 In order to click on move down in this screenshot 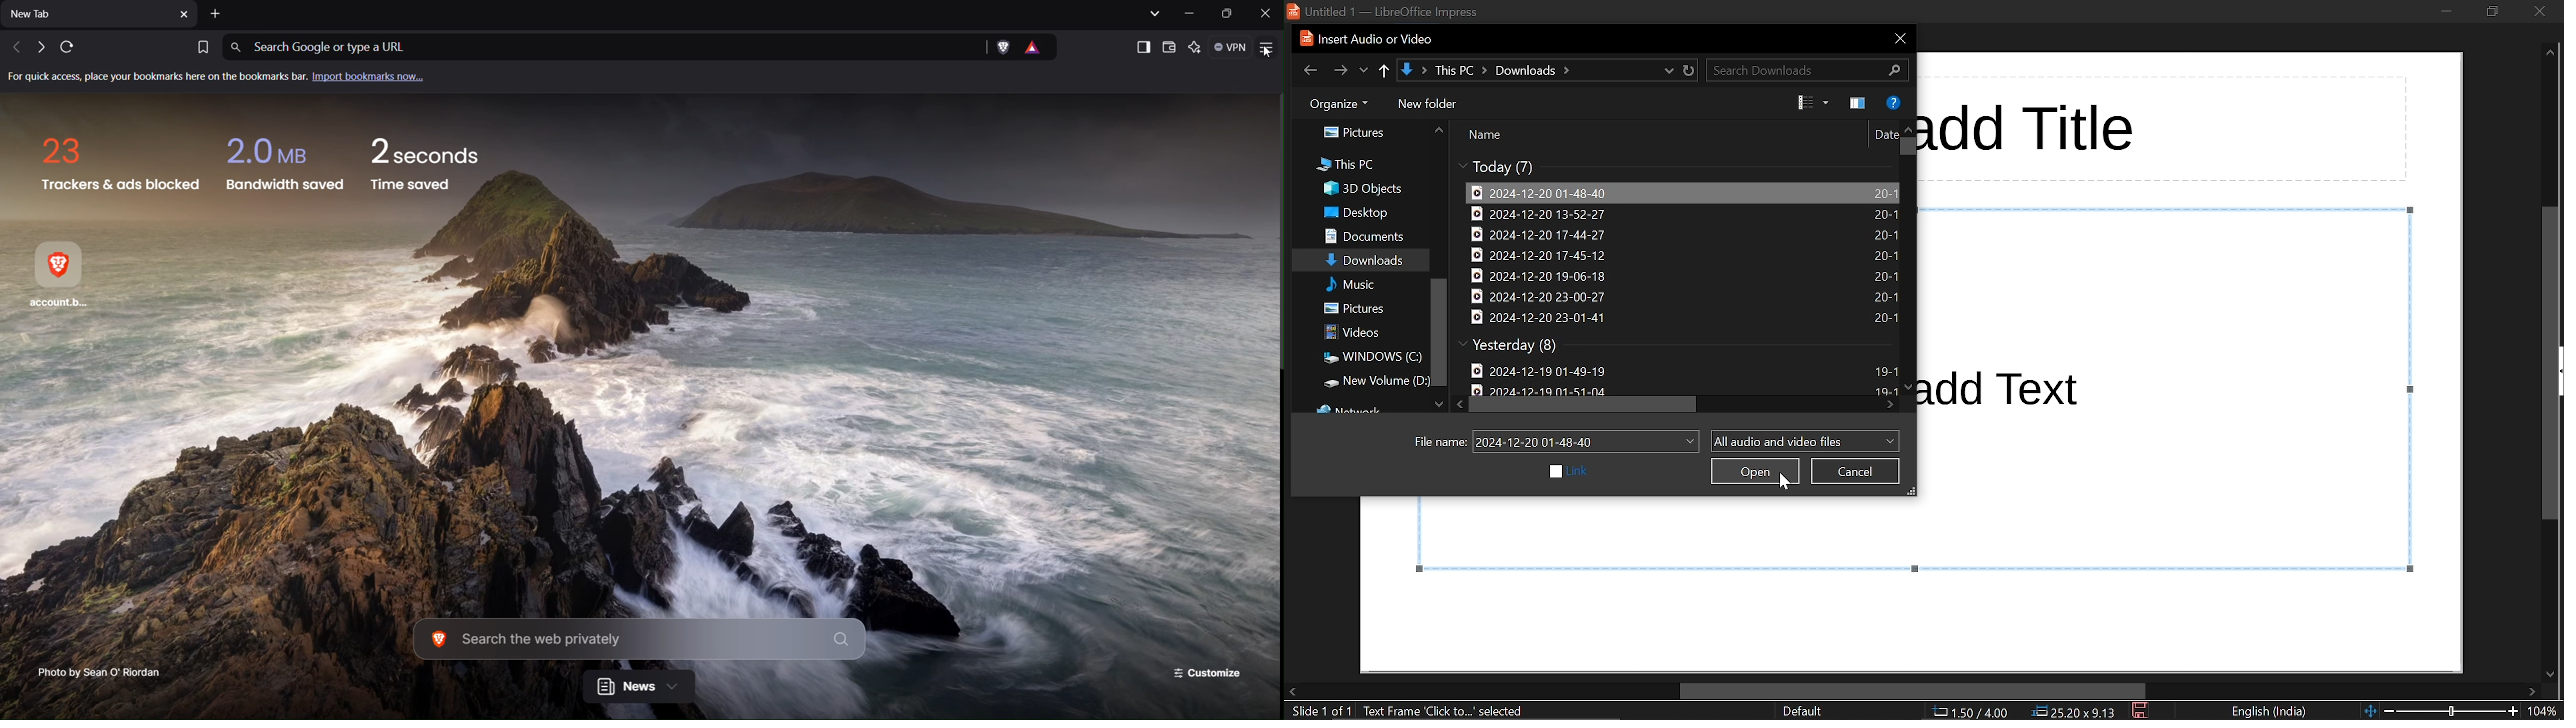, I will do `click(1439, 402)`.